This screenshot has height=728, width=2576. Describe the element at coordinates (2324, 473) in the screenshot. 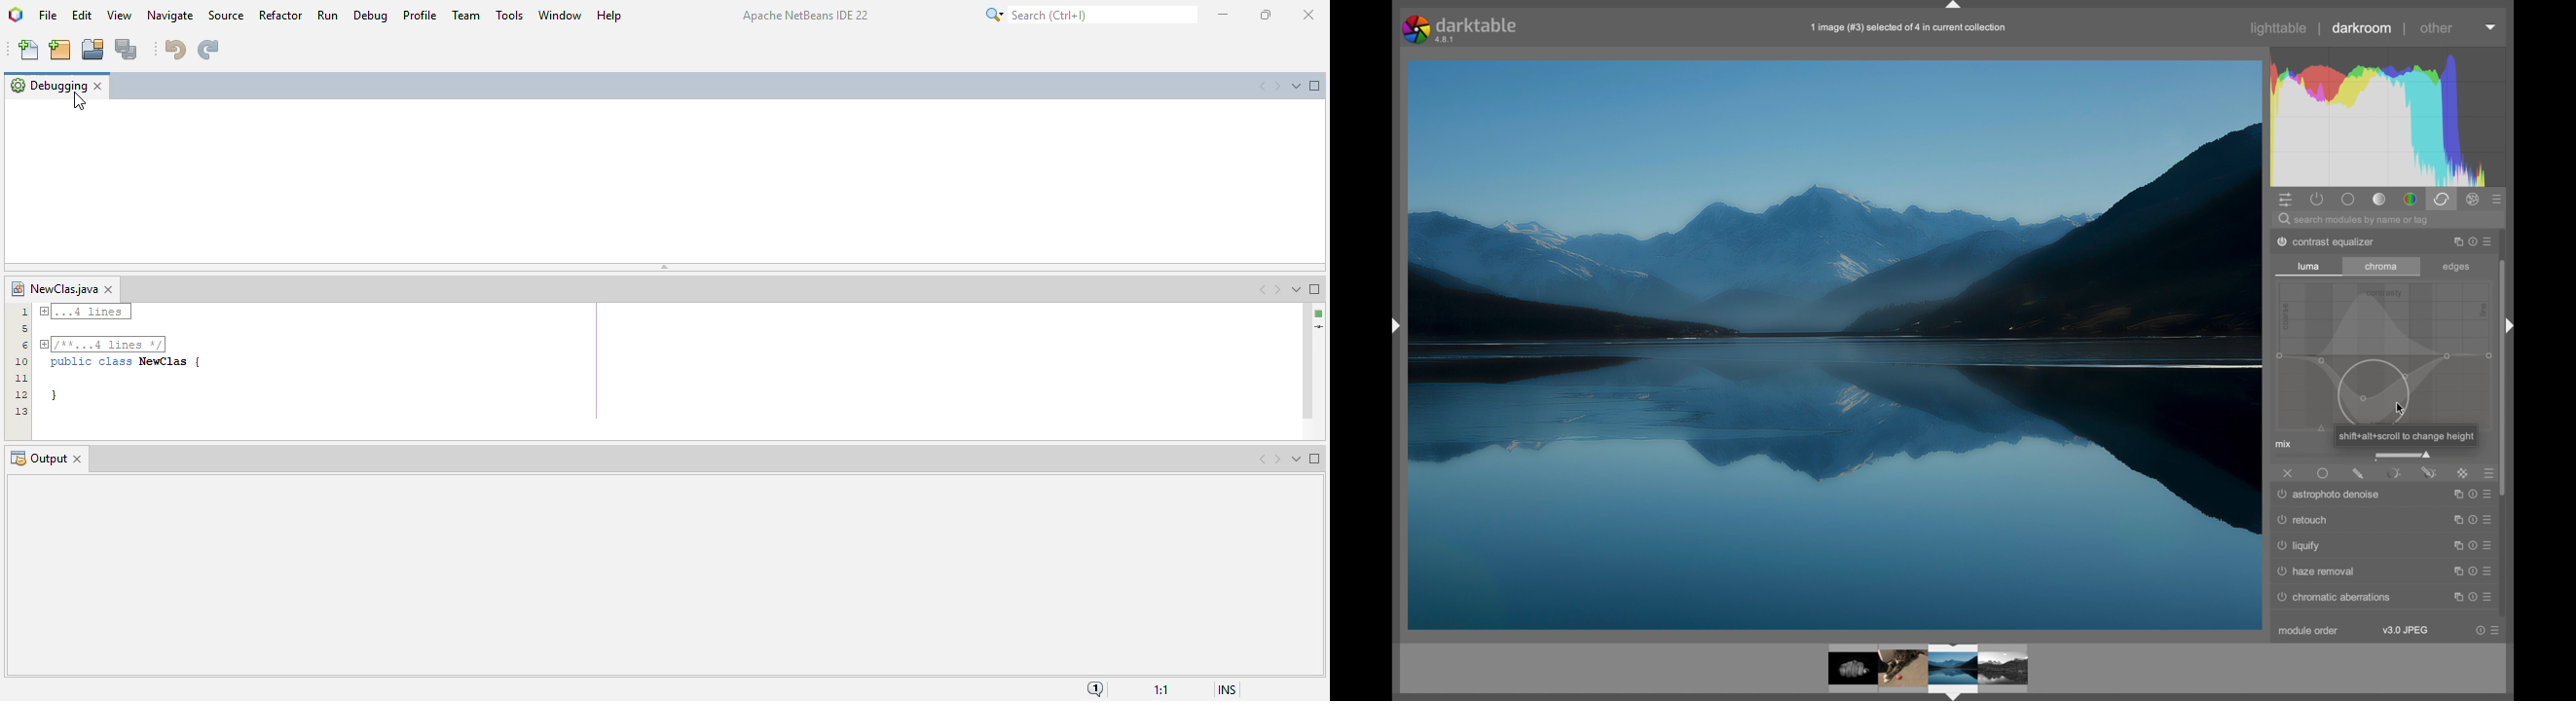

I see `uniformly` at that location.